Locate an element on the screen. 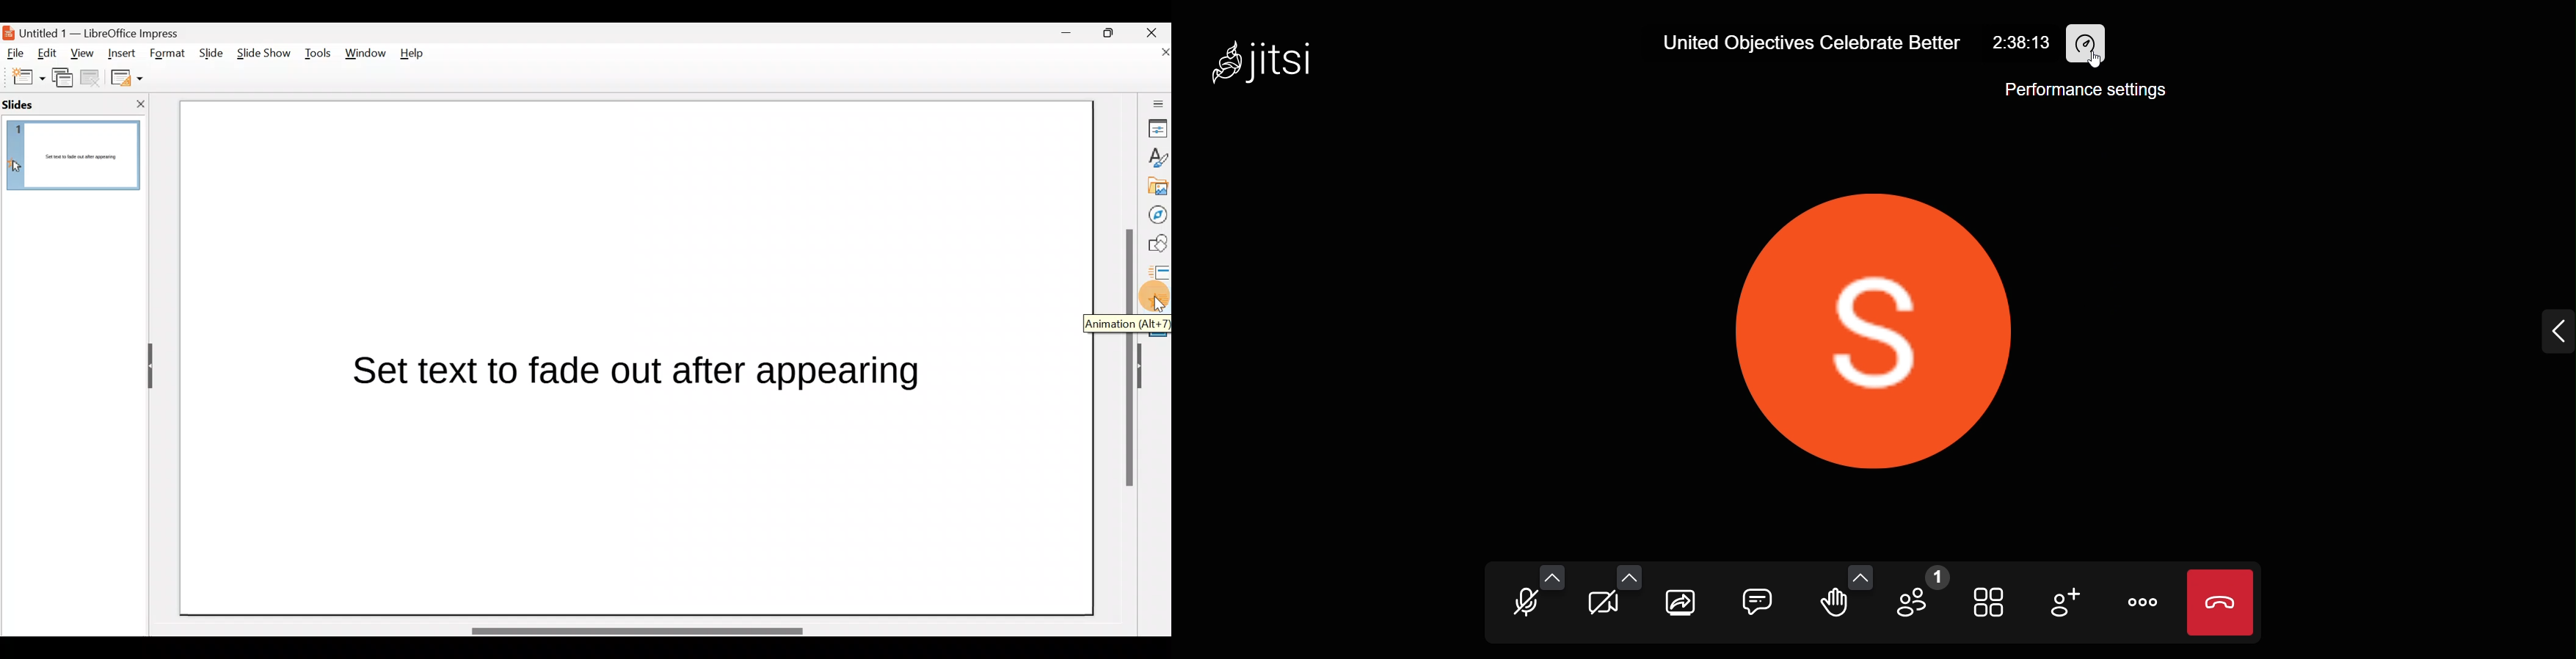 The image size is (2576, 672). Tools is located at coordinates (318, 56).